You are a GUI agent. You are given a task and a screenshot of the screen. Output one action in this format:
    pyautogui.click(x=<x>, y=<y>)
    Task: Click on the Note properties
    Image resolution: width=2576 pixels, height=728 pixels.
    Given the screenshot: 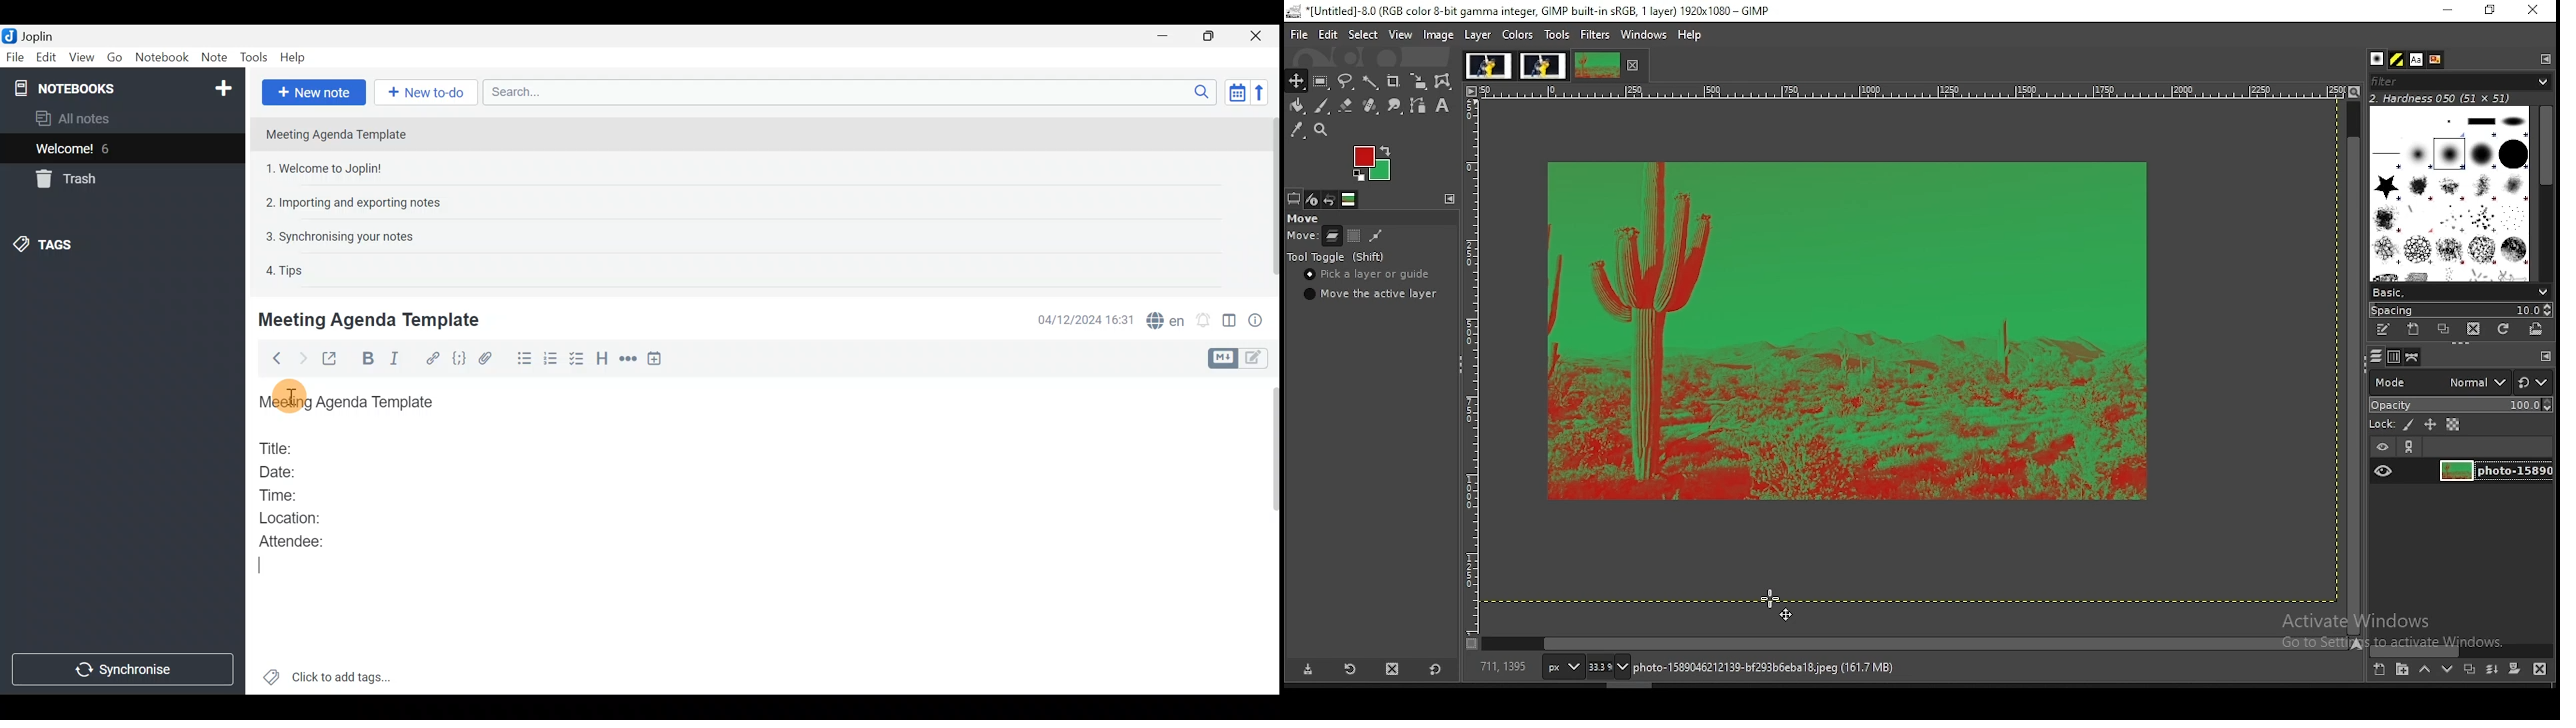 What is the action you would take?
    pyautogui.click(x=1260, y=319)
    